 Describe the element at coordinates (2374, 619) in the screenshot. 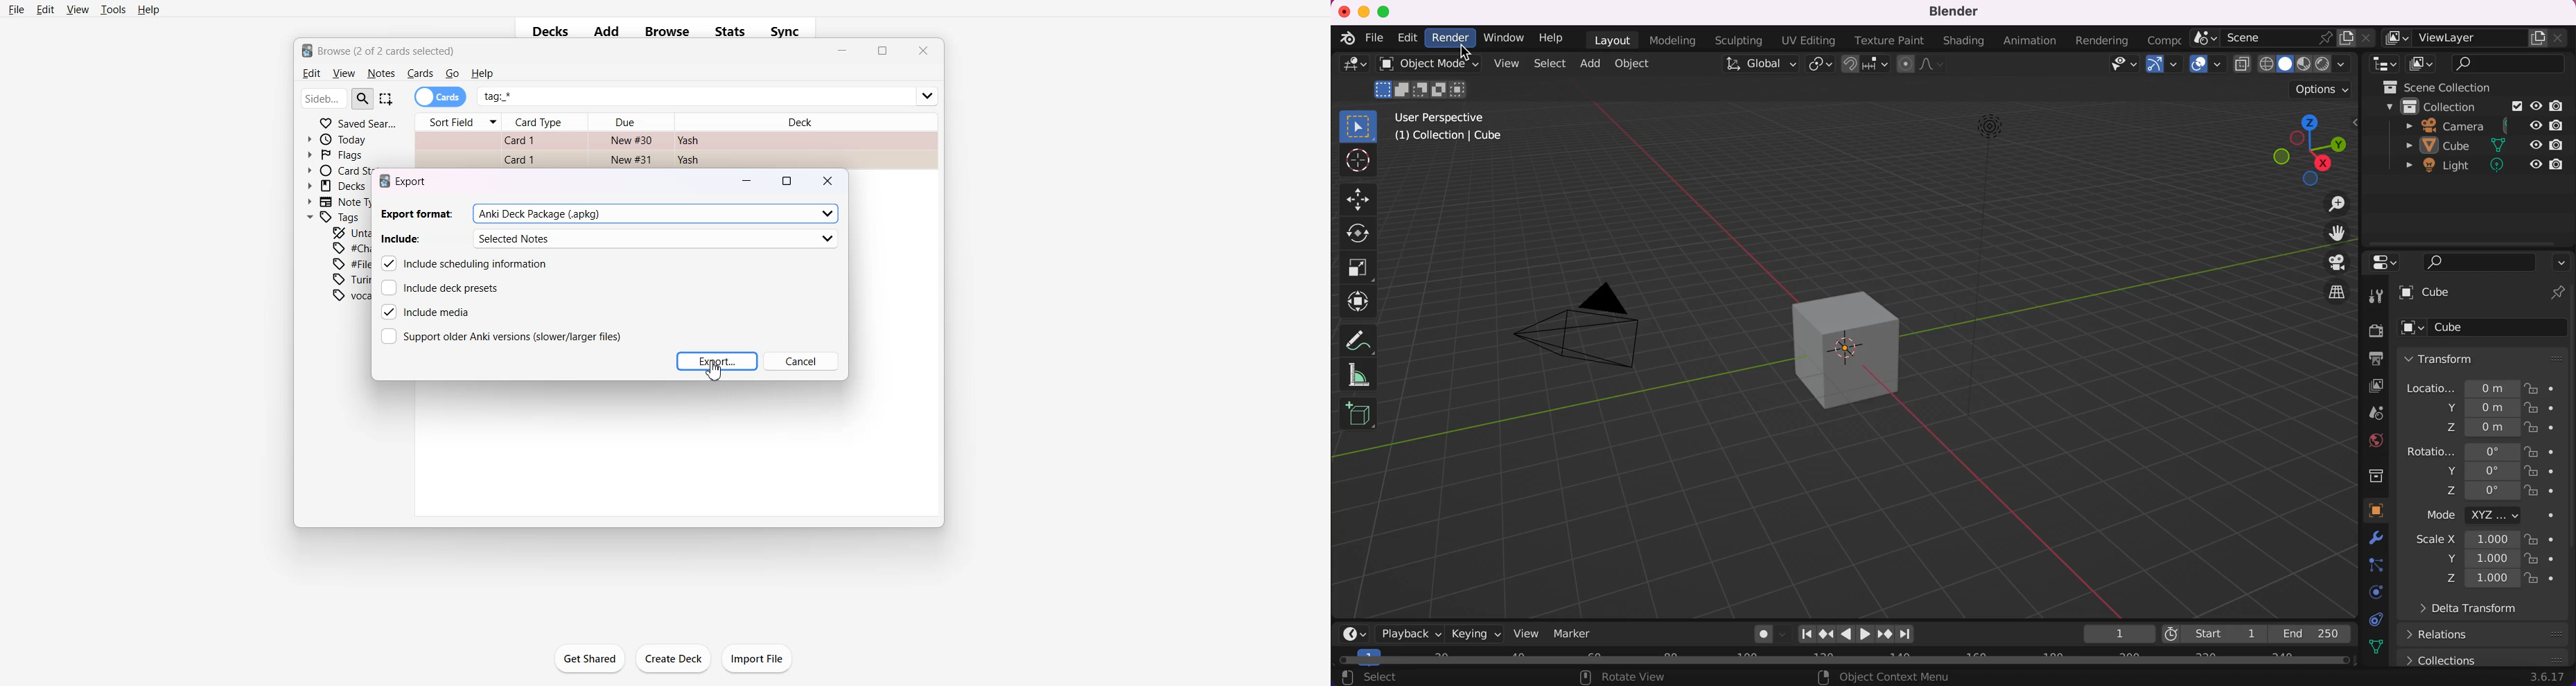

I see `constraints` at that location.